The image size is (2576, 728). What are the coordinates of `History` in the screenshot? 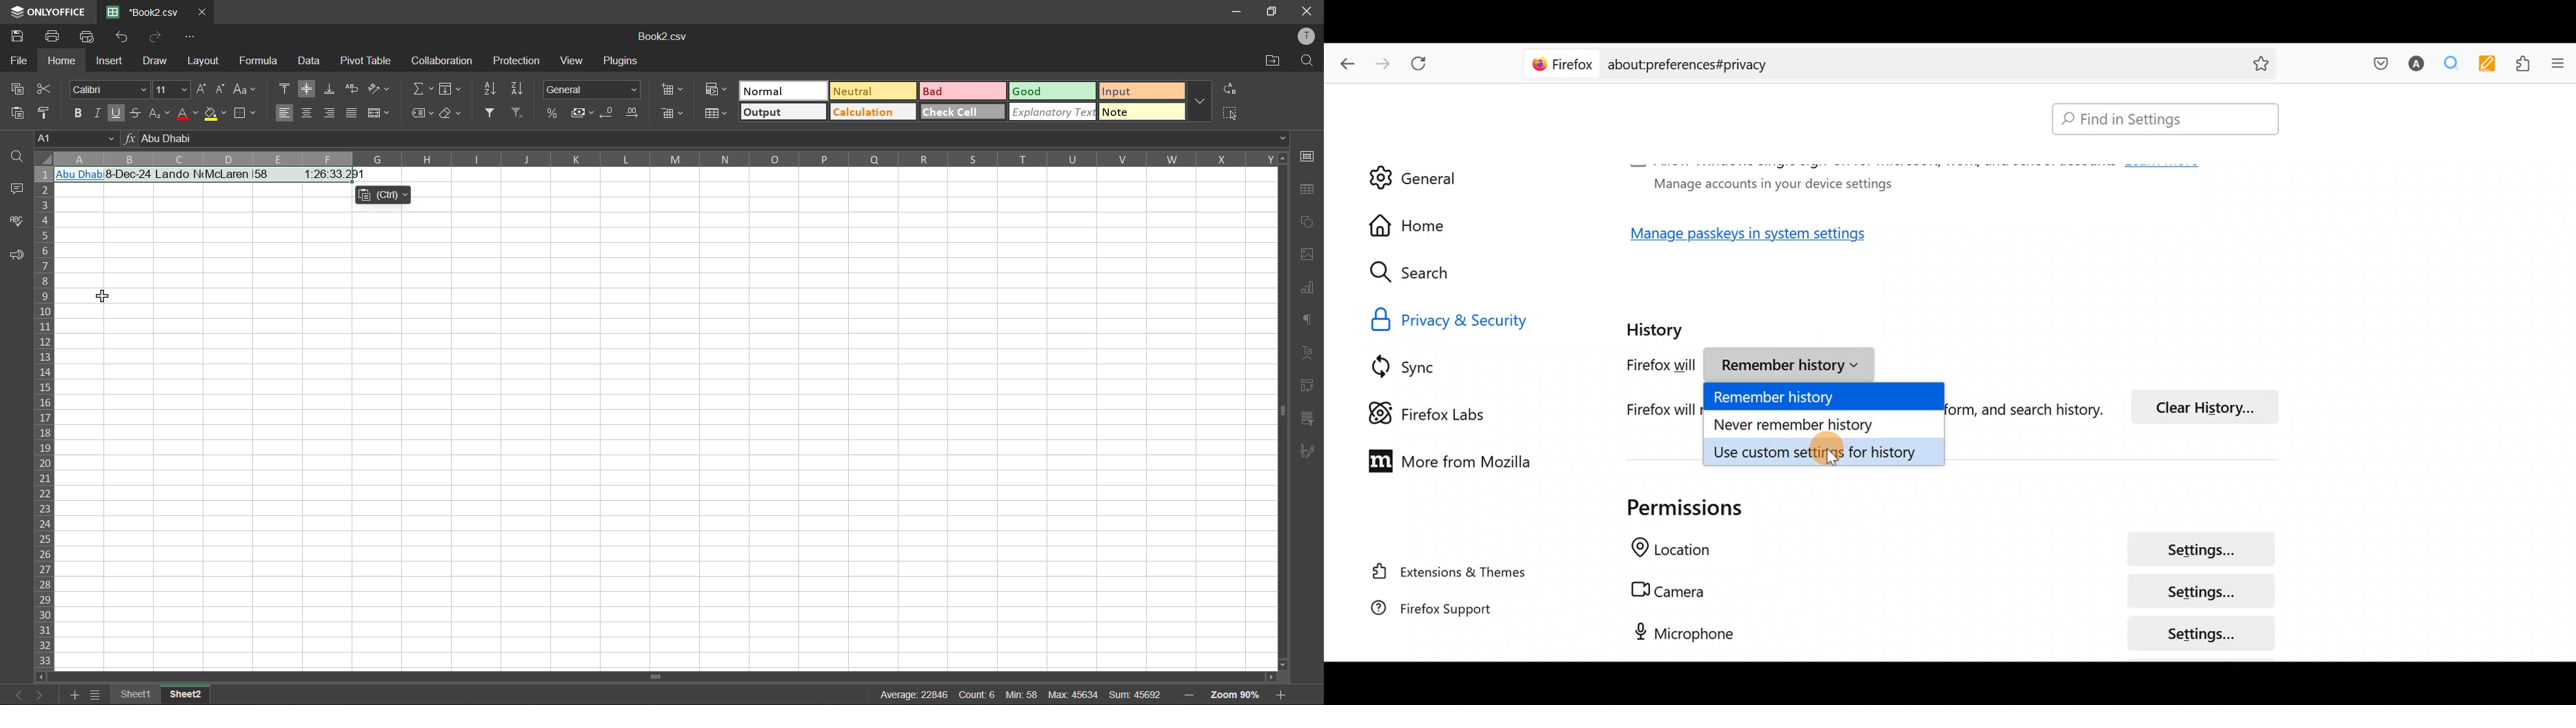 It's located at (1658, 326).